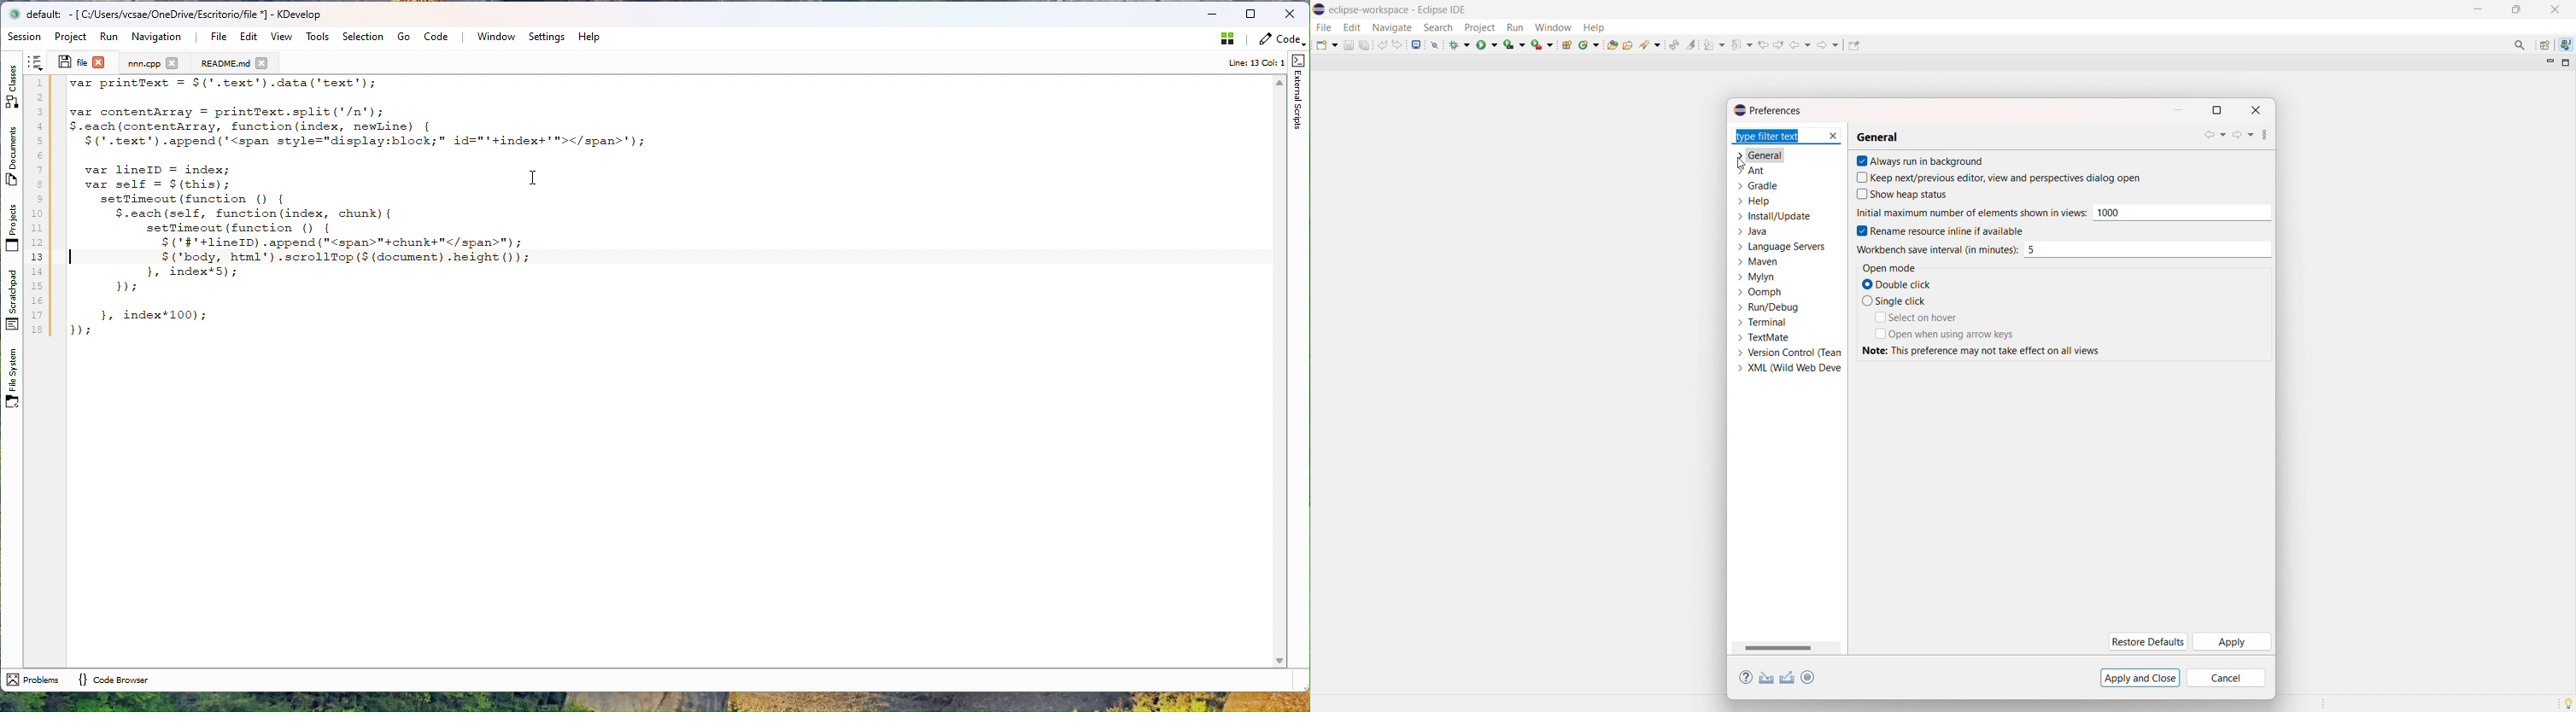 Image resolution: width=2576 pixels, height=728 pixels. Describe the element at coordinates (1479, 28) in the screenshot. I see `project` at that location.